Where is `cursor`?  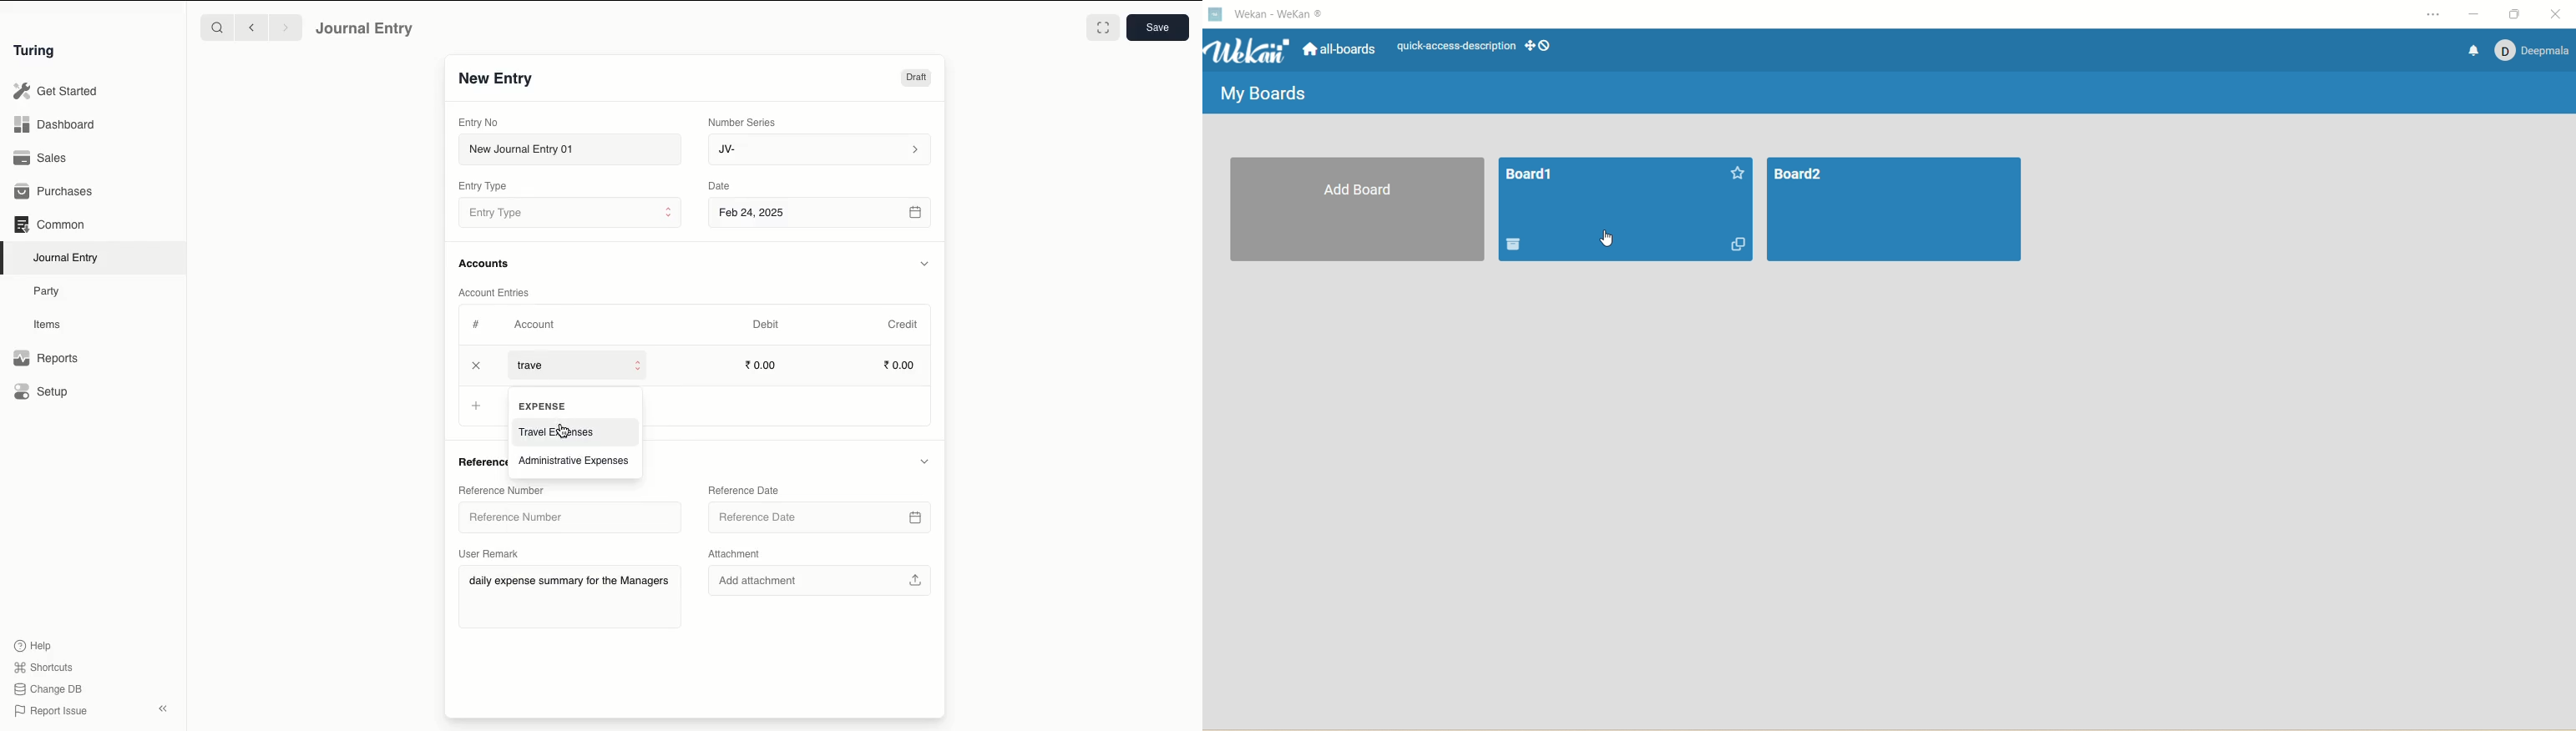 cursor is located at coordinates (564, 431).